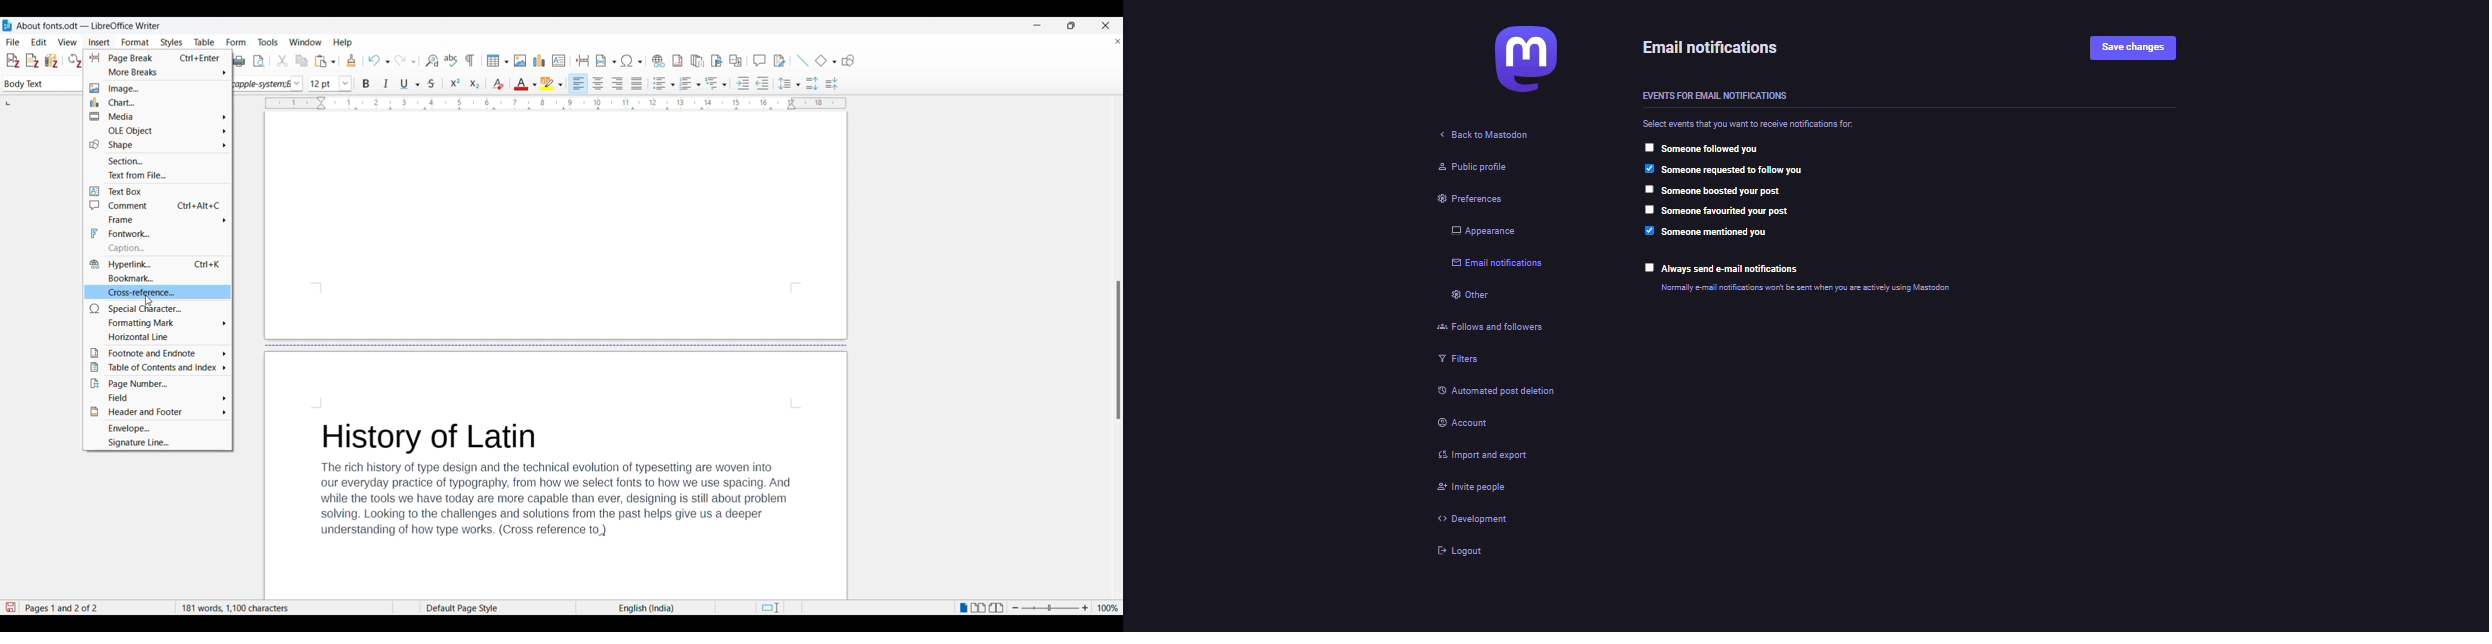  What do you see at coordinates (157, 383) in the screenshot?
I see `Page number` at bounding box center [157, 383].